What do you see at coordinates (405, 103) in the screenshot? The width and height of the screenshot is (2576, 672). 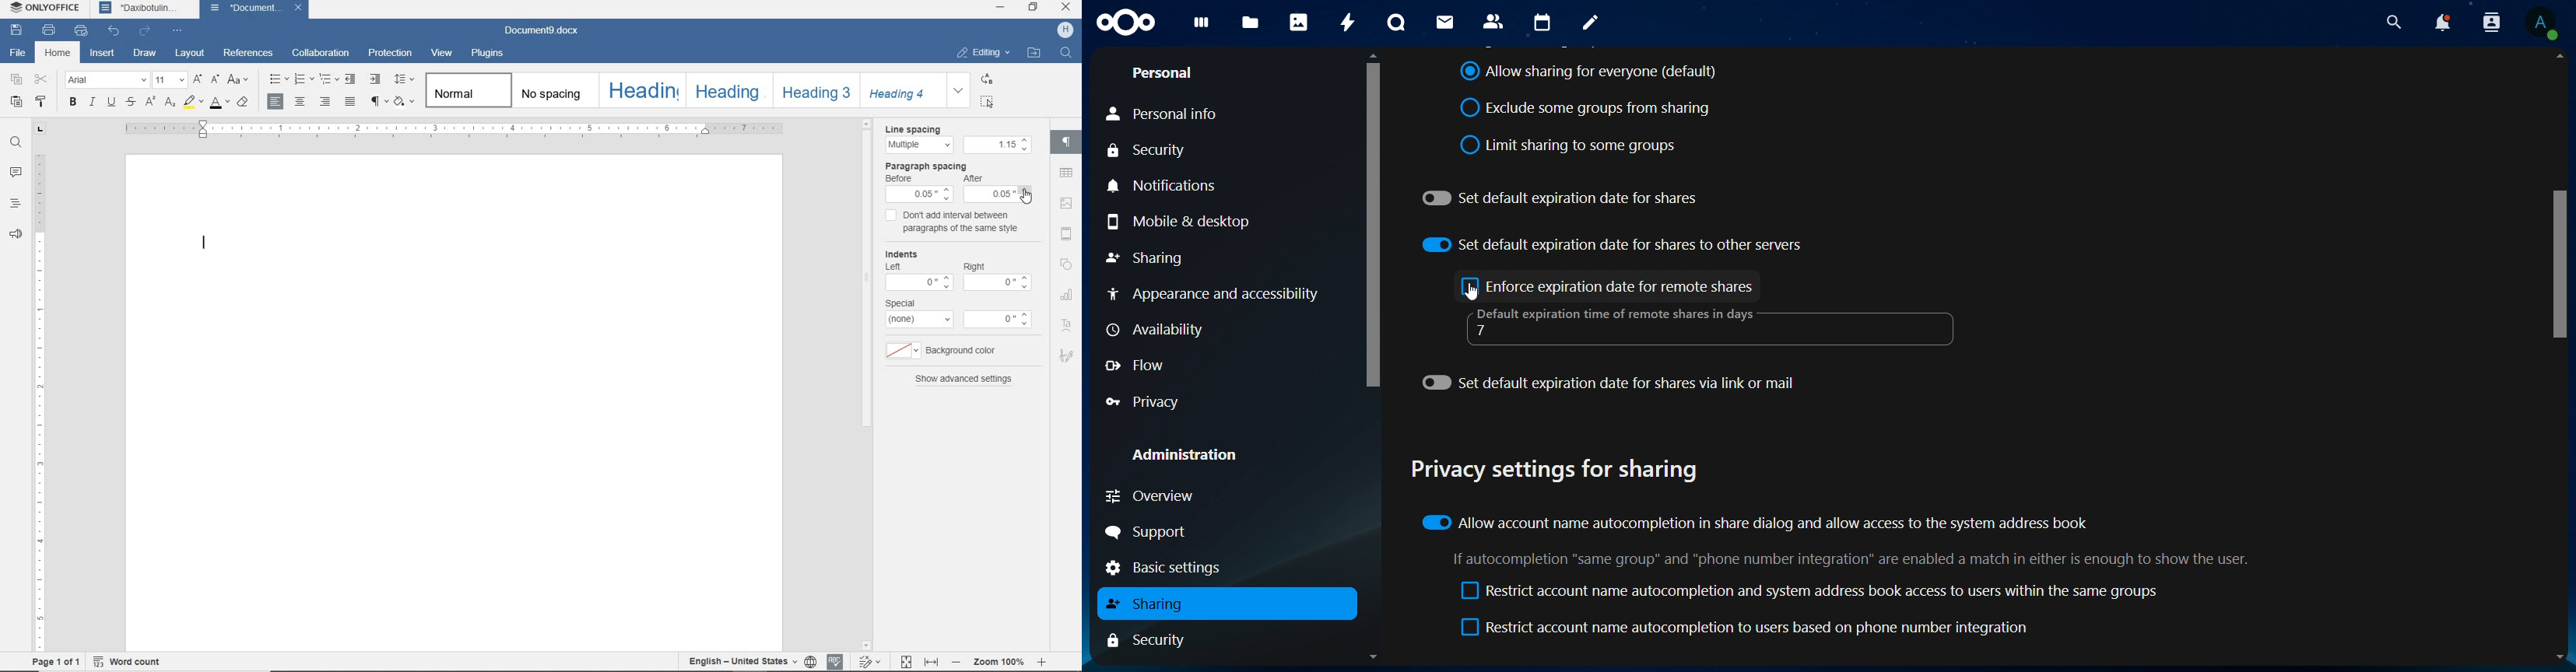 I see `shading` at bounding box center [405, 103].